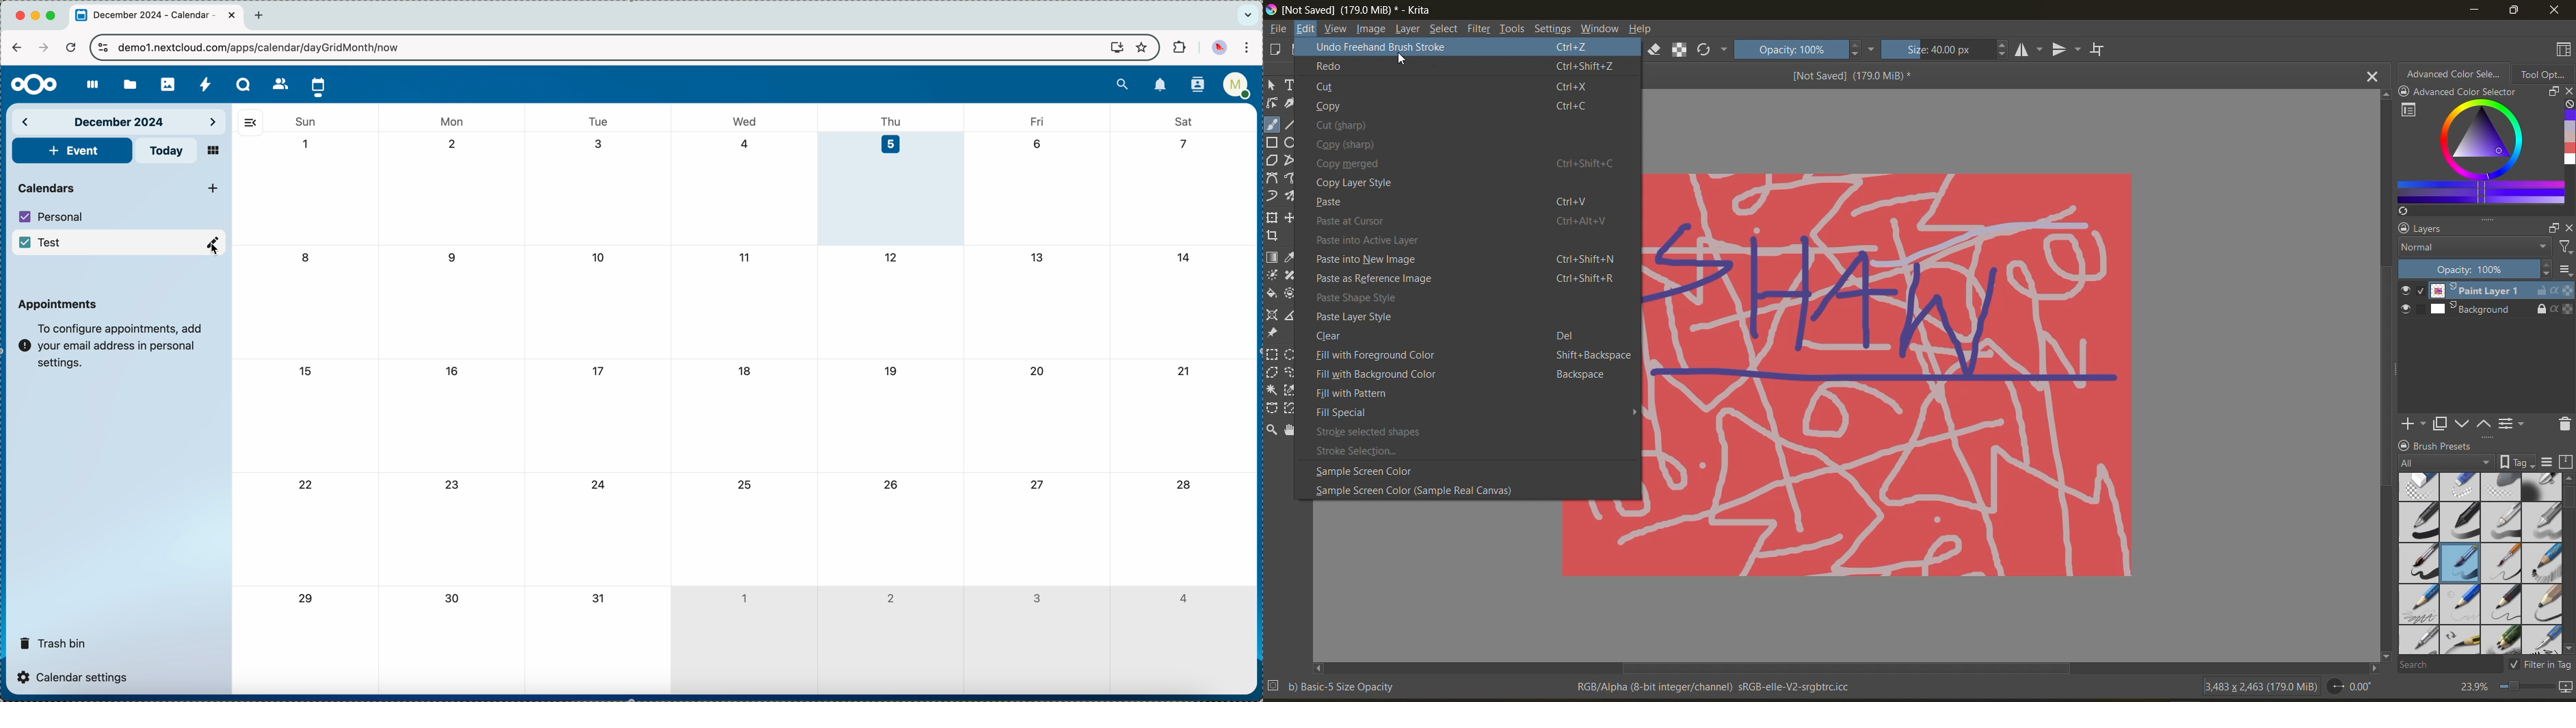 The width and height of the screenshot is (2576, 728). What do you see at coordinates (1272, 159) in the screenshot?
I see `polygon tool` at bounding box center [1272, 159].